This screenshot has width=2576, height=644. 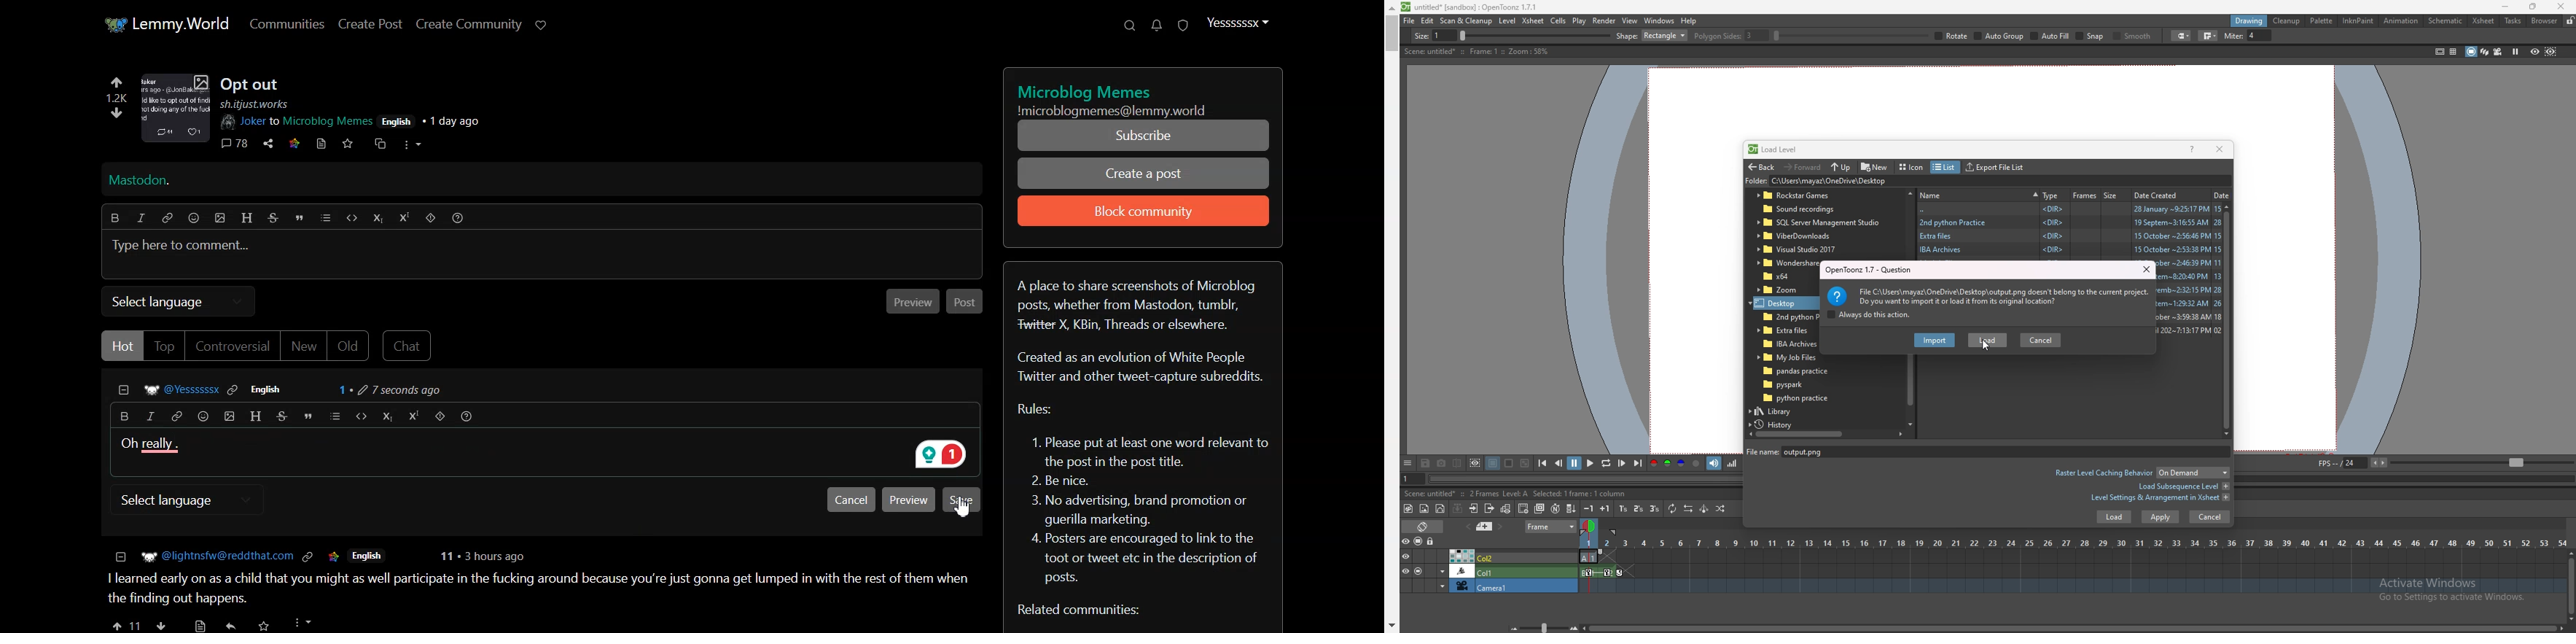 I want to click on Emoji, so click(x=201, y=416).